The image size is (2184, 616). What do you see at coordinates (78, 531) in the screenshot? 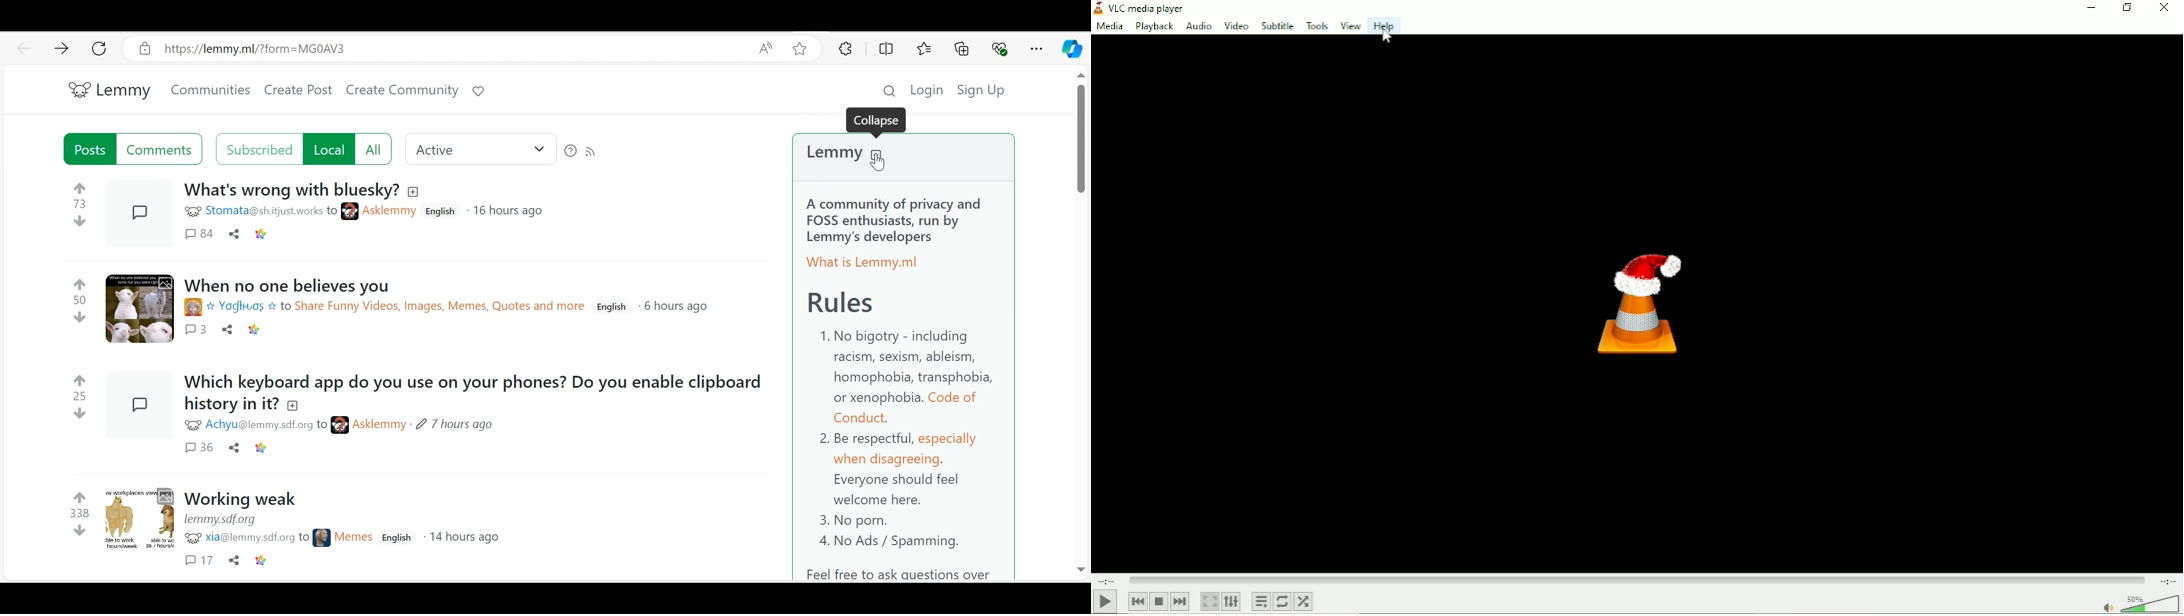
I see `downvotes` at bounding box center [78, 531].